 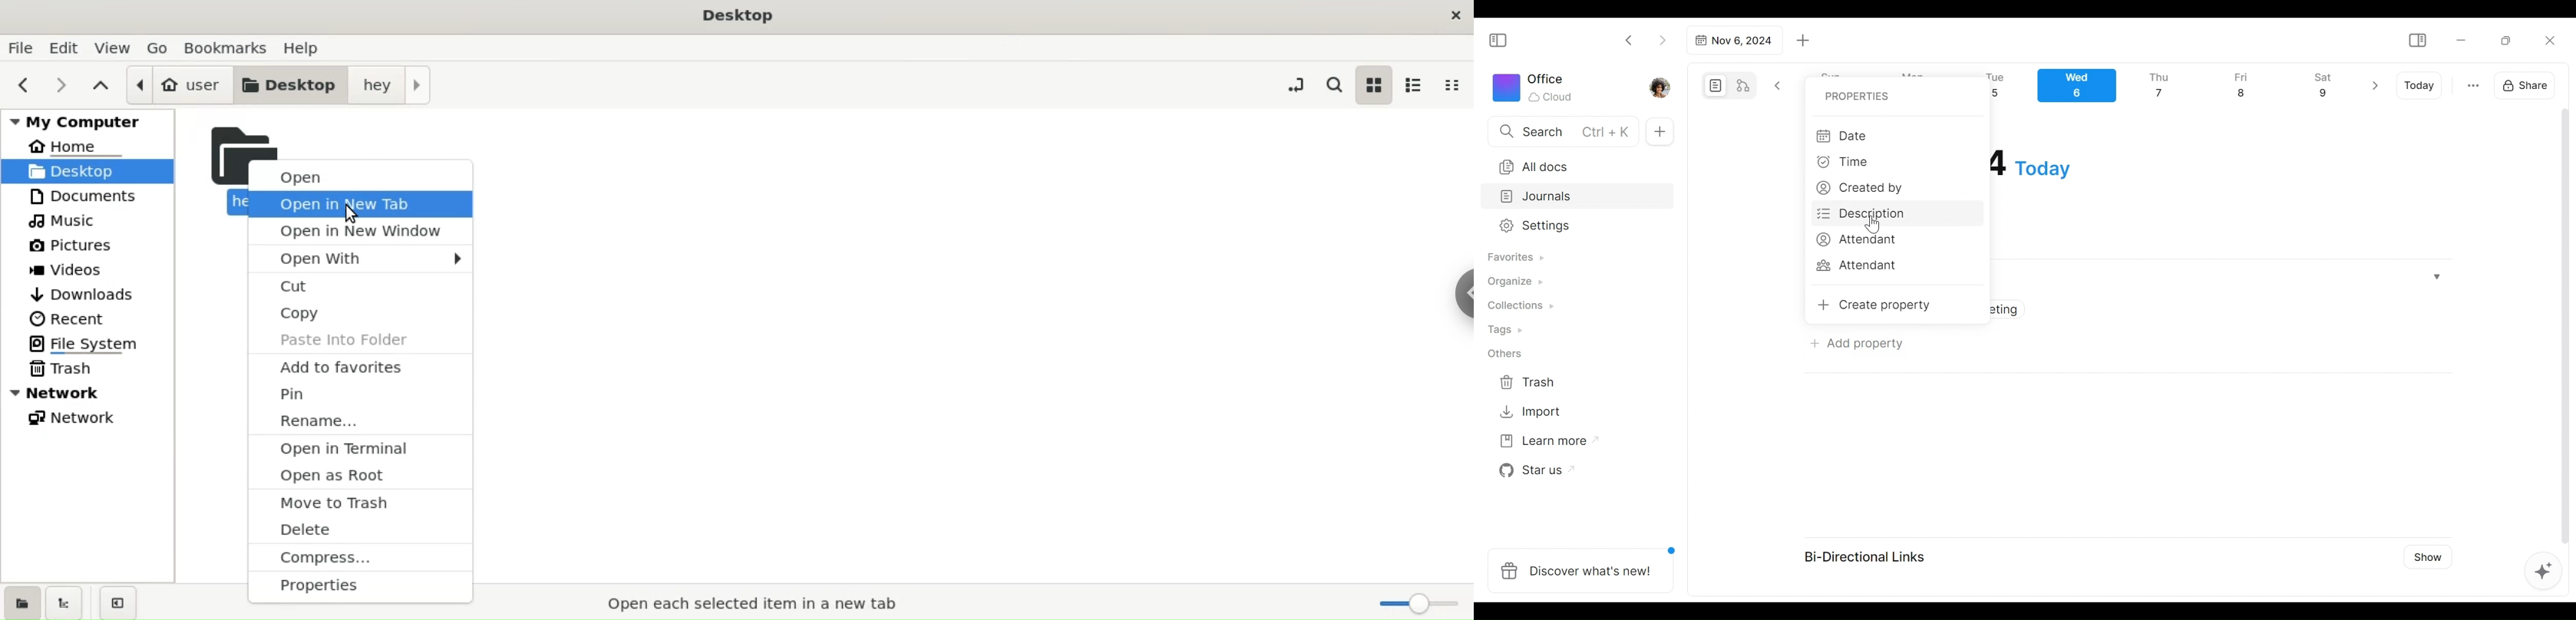 I want to click on open in terminal, so click(x=360, y=447).